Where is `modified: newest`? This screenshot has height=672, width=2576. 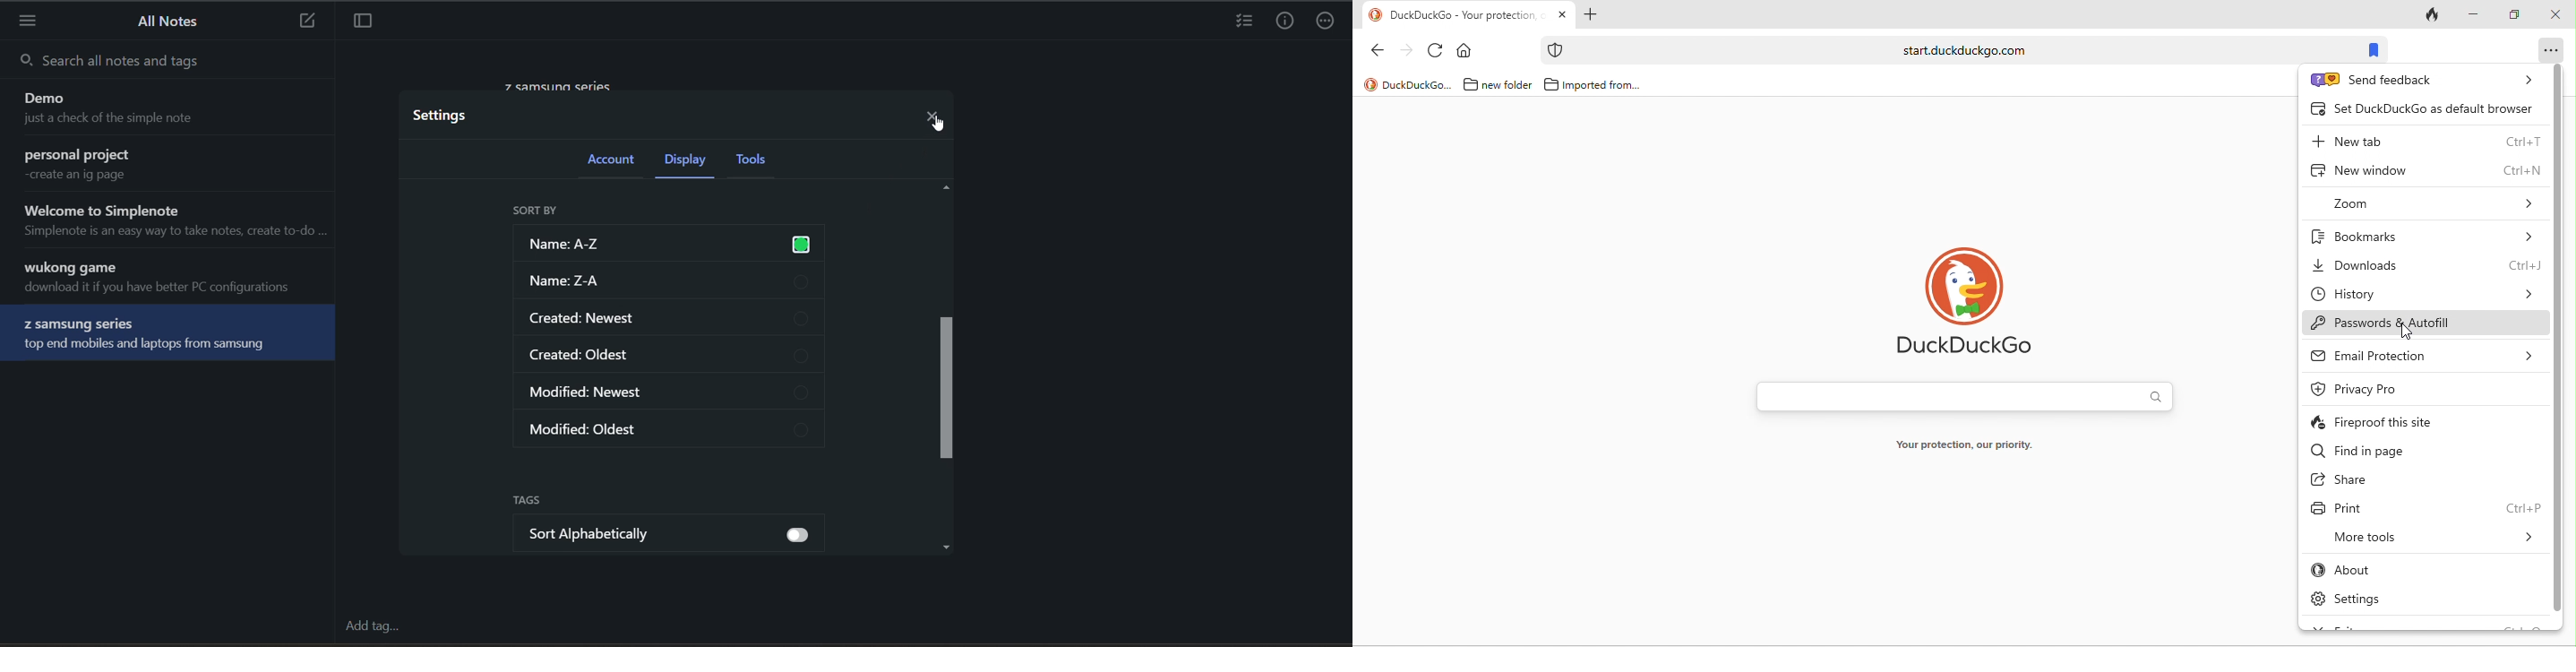
modified: newest is located at coordinates (673, 395).